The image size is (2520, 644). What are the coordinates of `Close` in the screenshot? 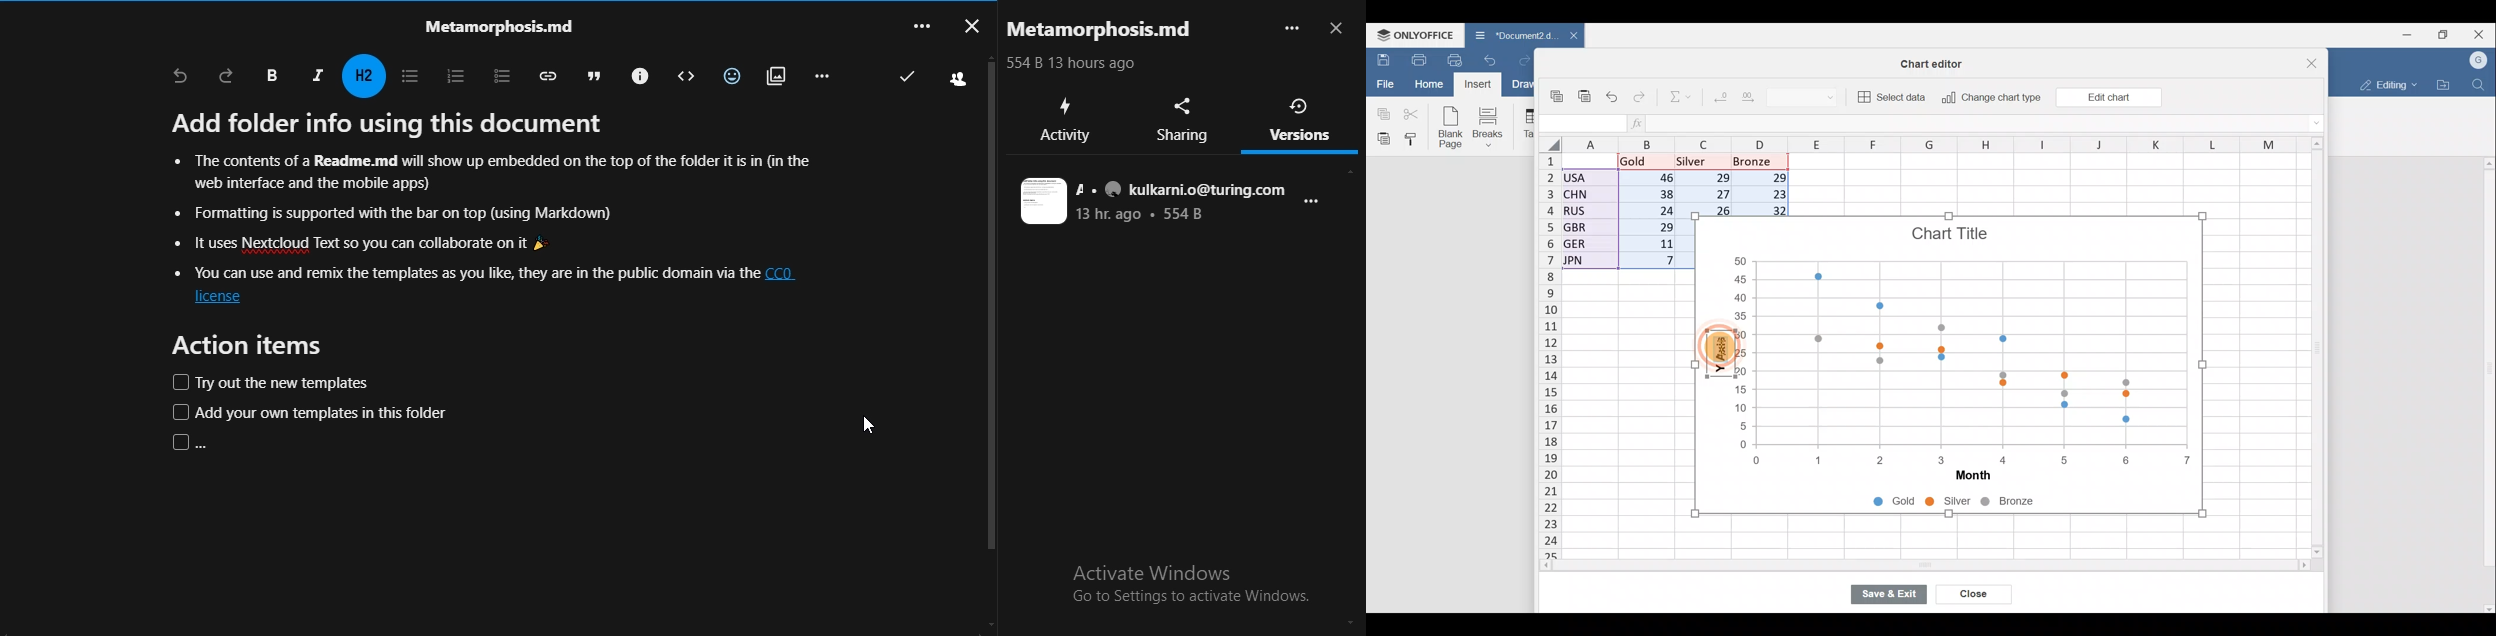 It's located at (2305, 59).